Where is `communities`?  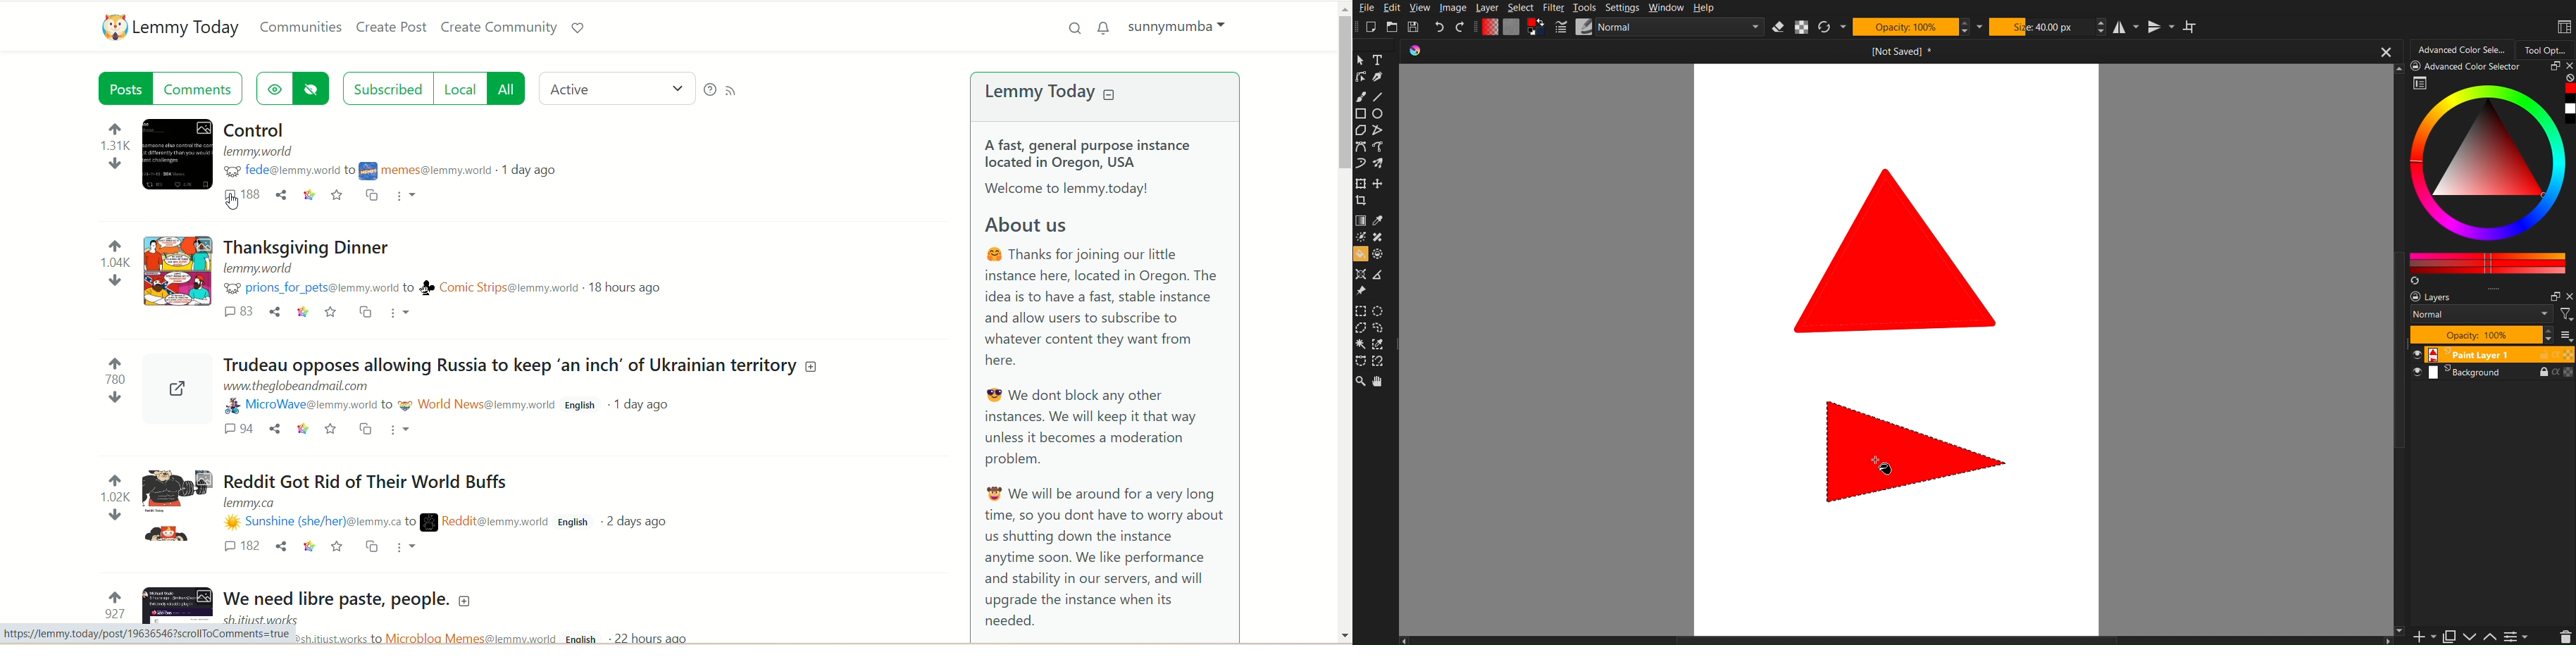
communities is located at coordinates (301, 27).